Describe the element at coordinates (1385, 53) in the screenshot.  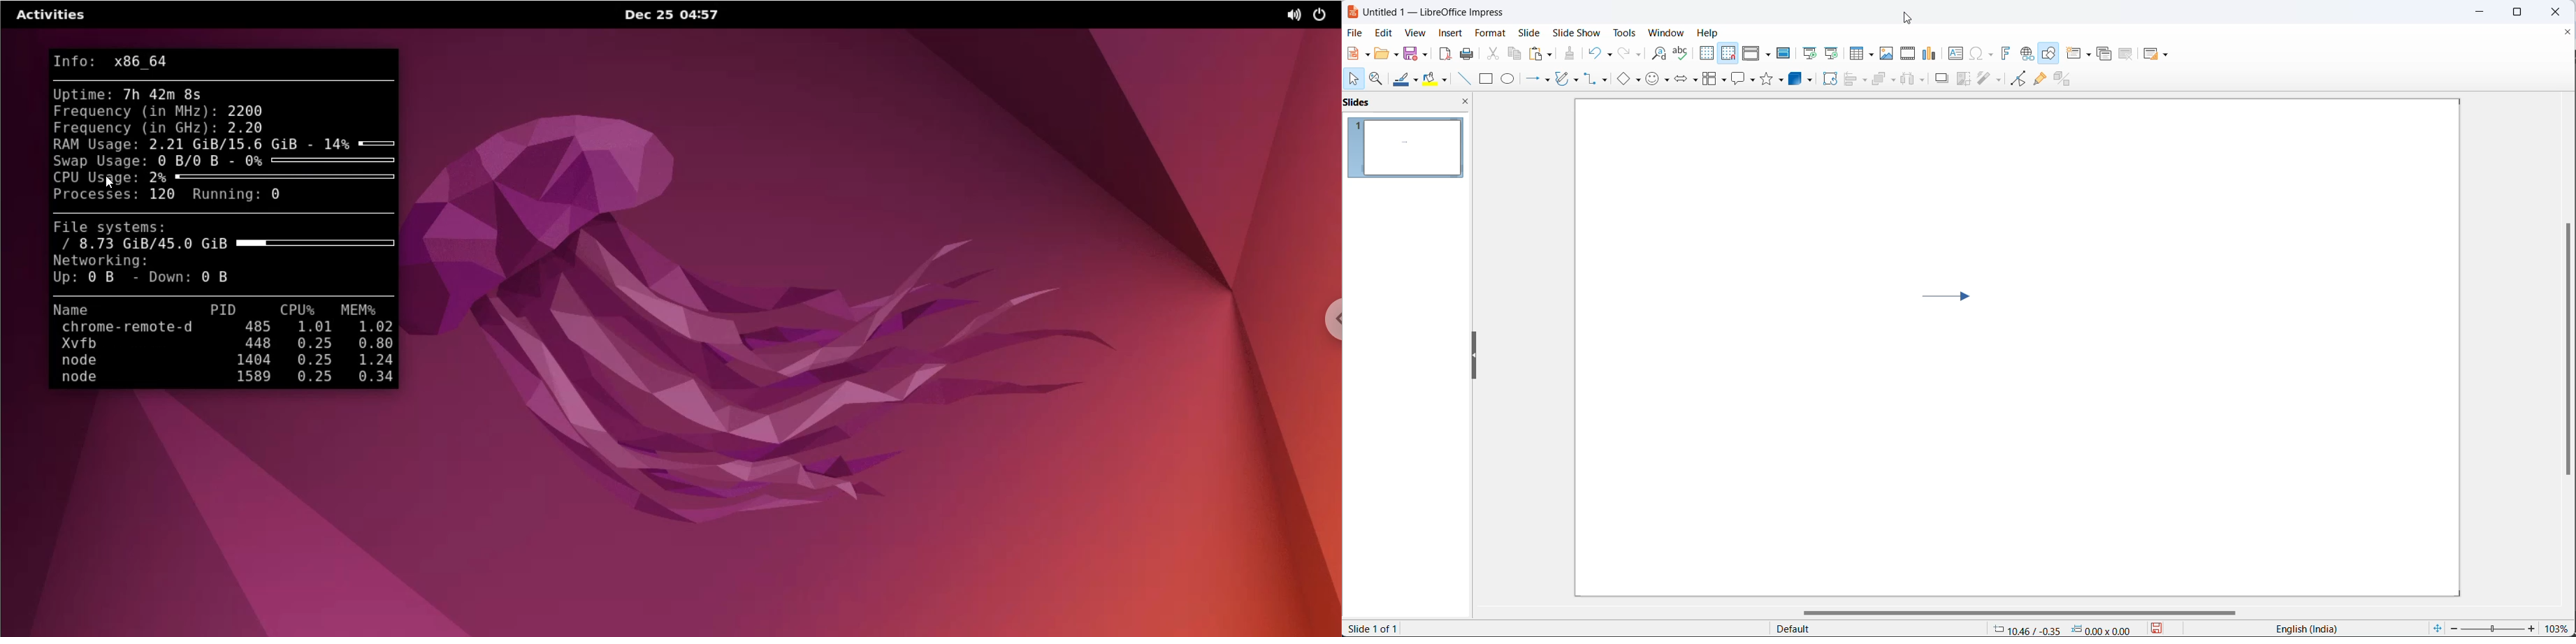
I see `open options` at that location.